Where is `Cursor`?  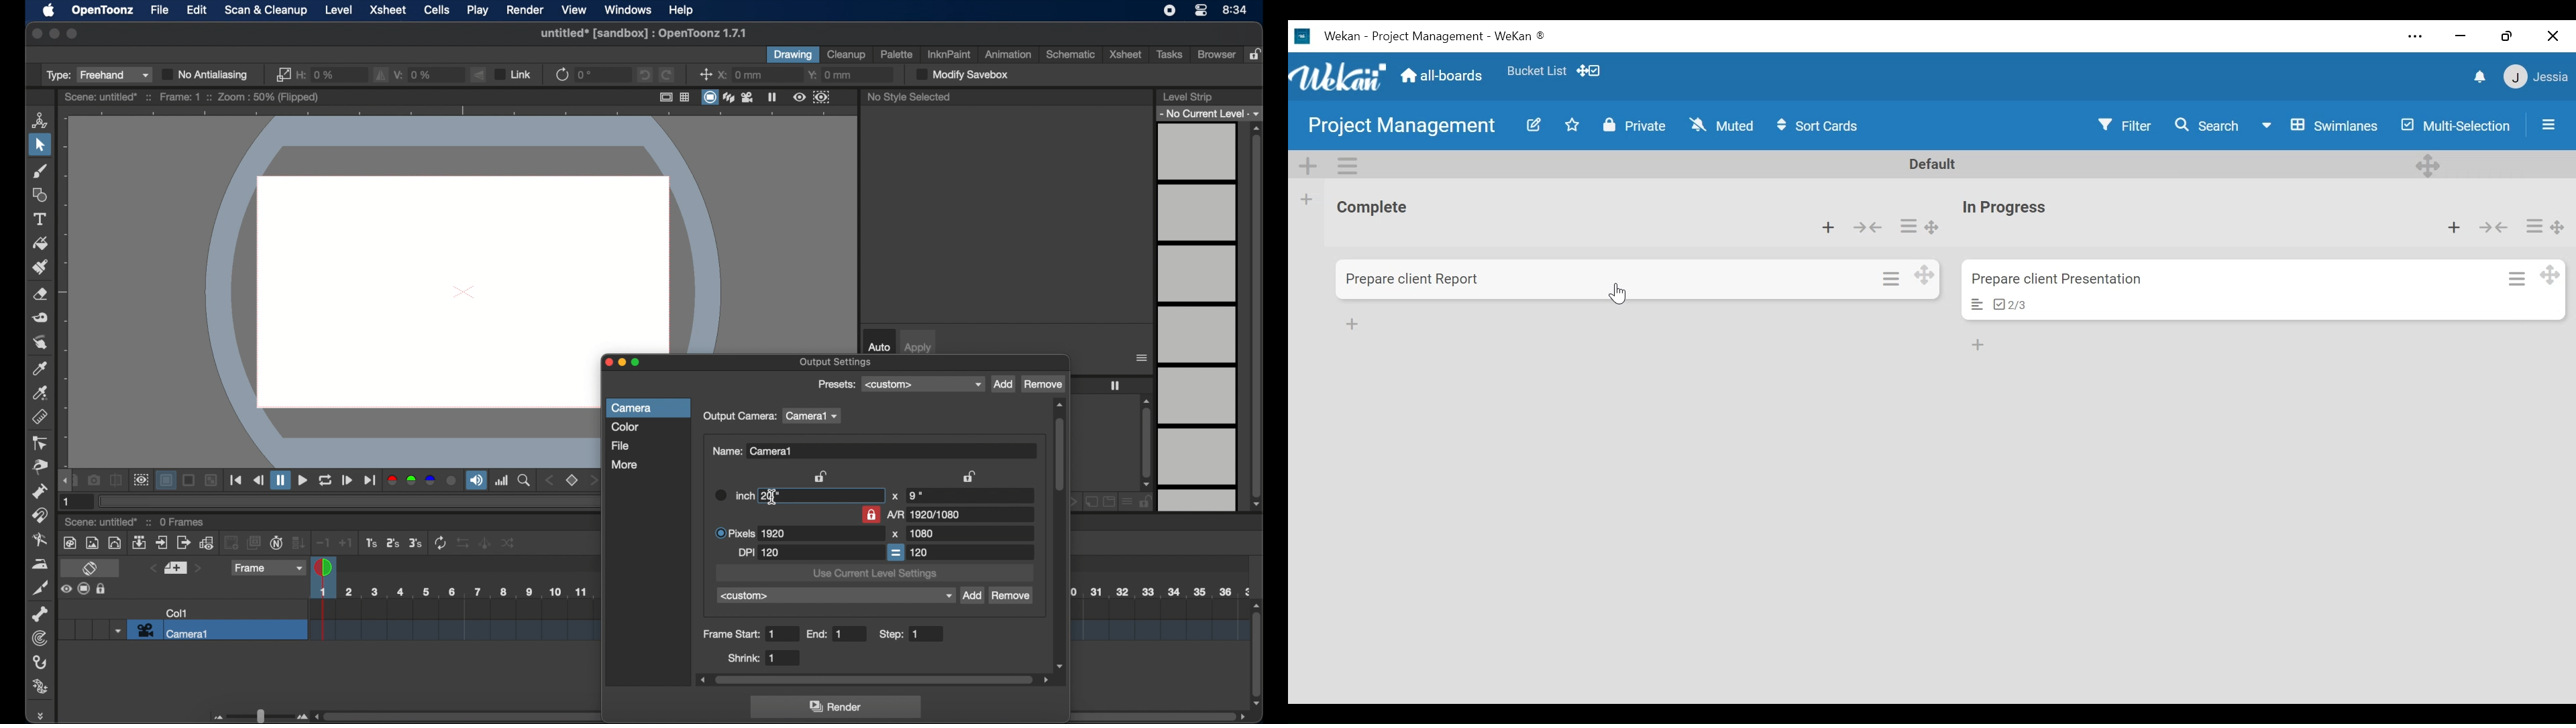 Cursor is located at coordinates (1621, 294).